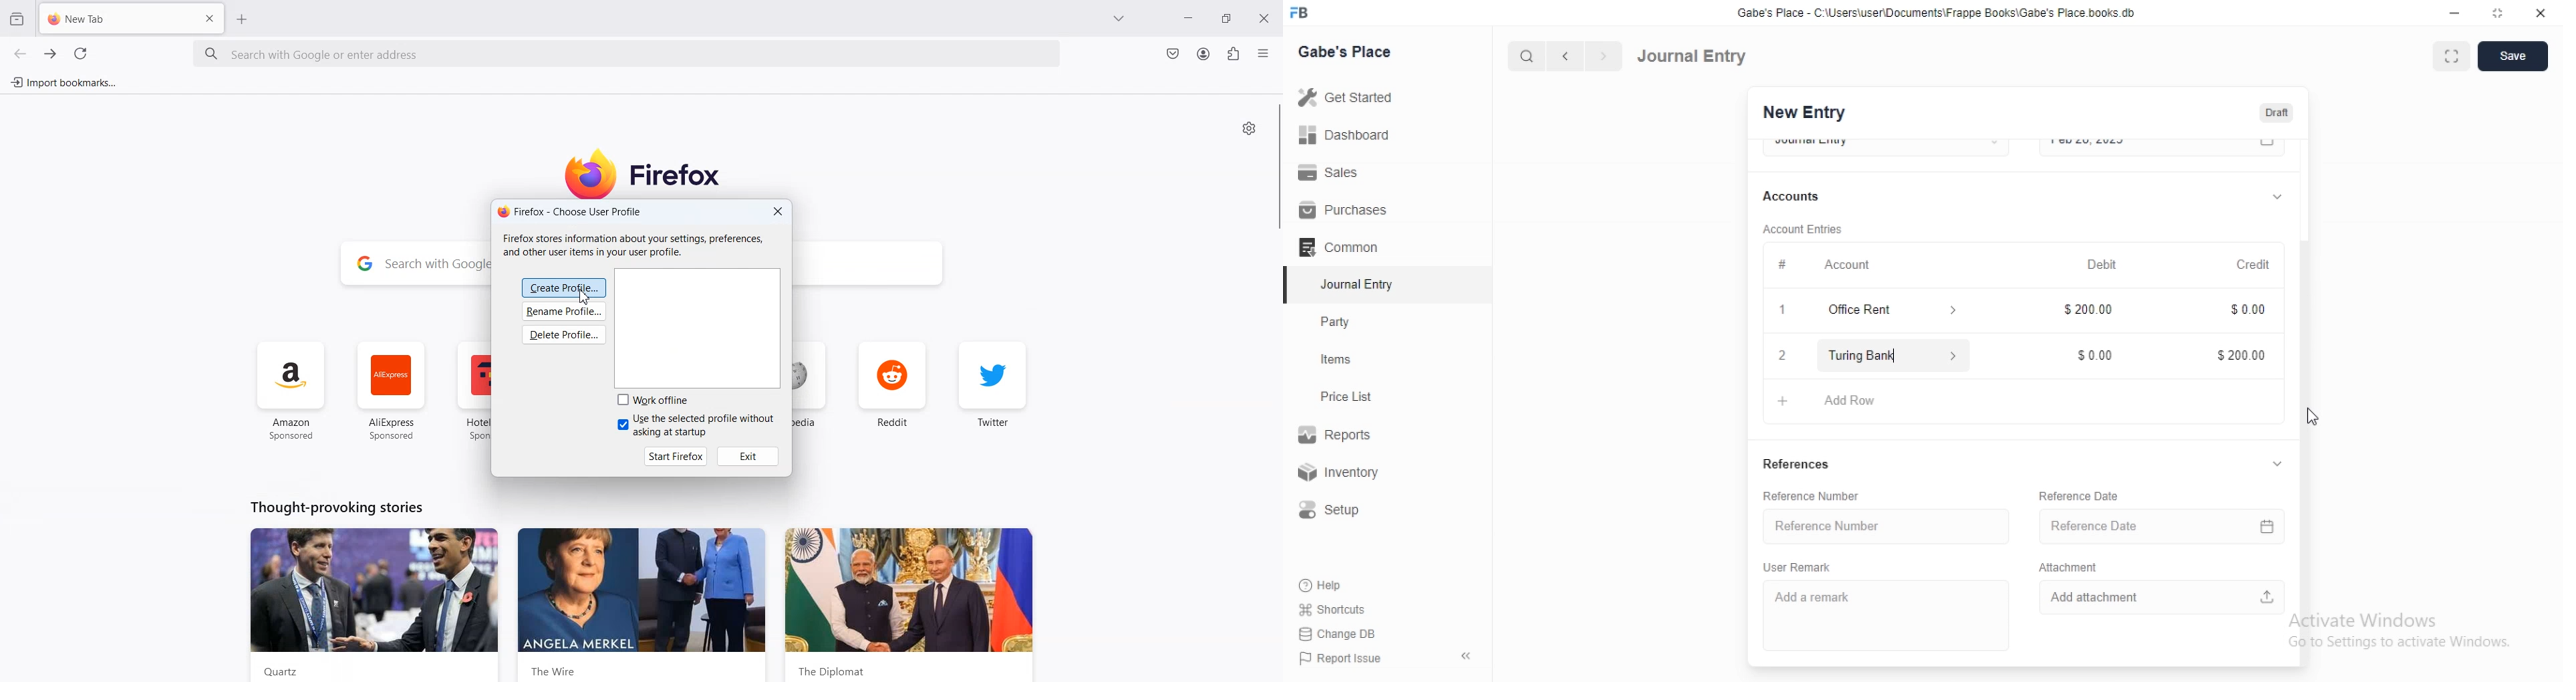 The width and height of the screenshot is (2576, 700). What do you see at coordinates (564, 287) in the screenshot?
I see `Create Profile` at bounding box center [564, 287].